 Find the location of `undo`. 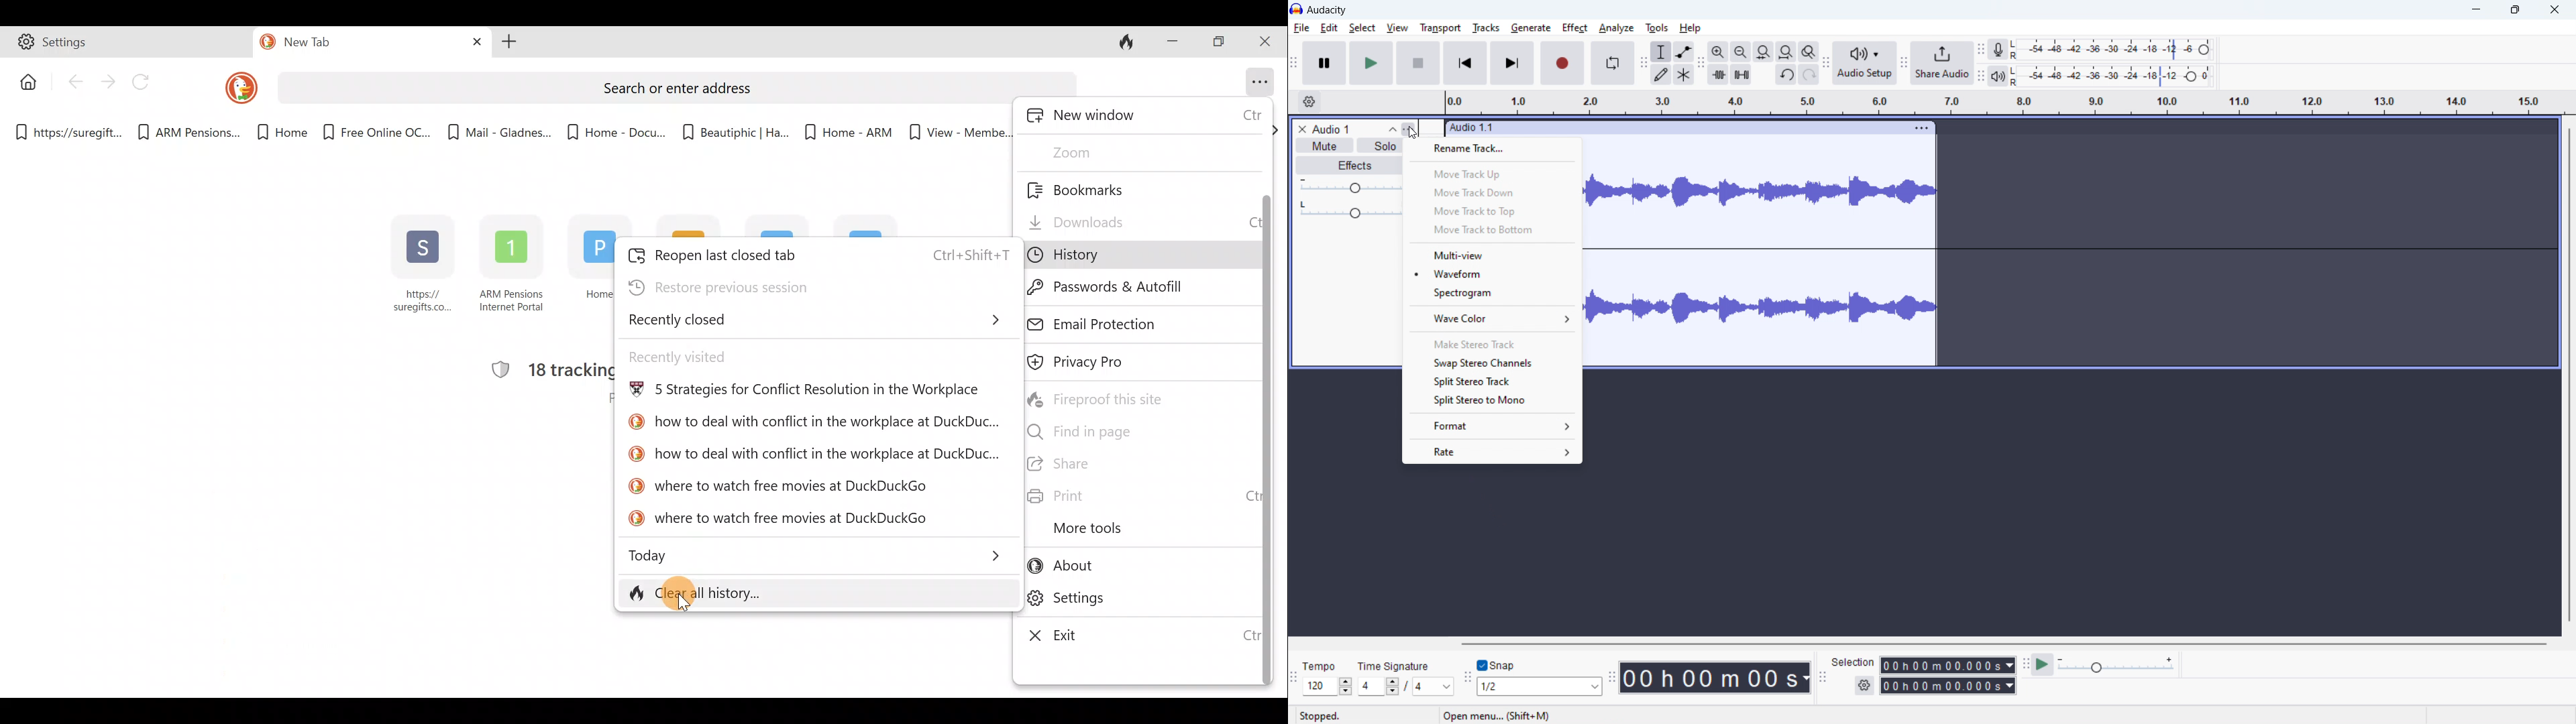

undo is located at coordinates (1786, 74).